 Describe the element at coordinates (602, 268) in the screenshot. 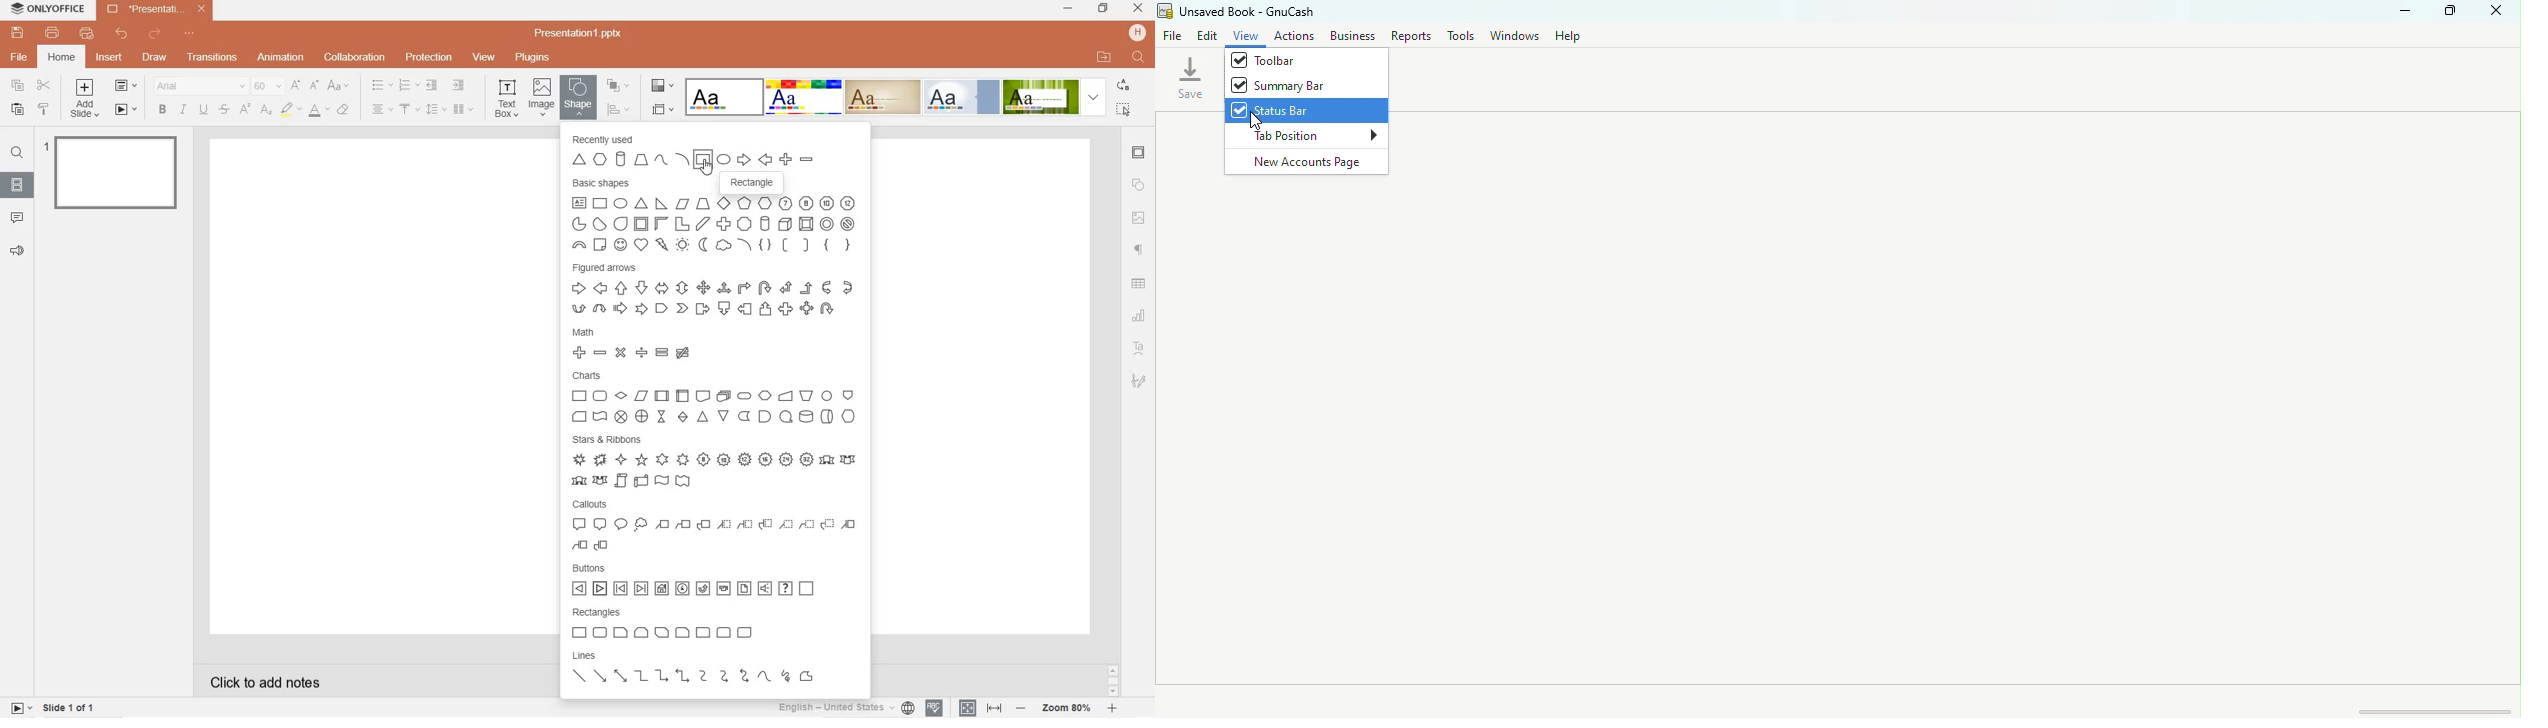

I see `figured arrows` at that location.